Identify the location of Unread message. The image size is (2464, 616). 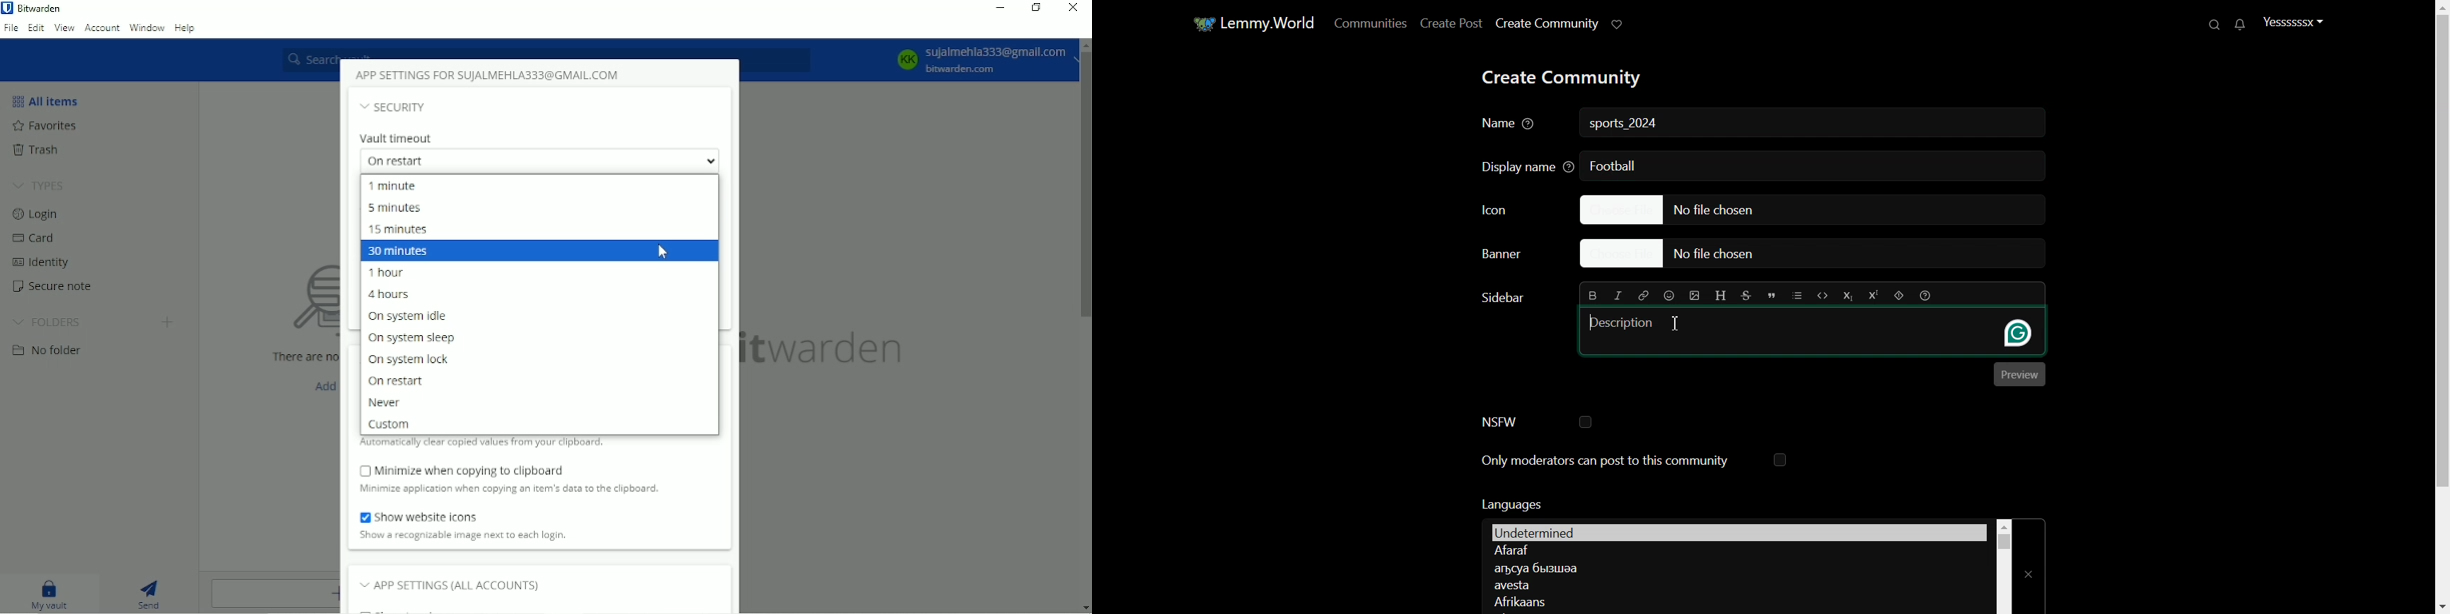
(2239, 25).